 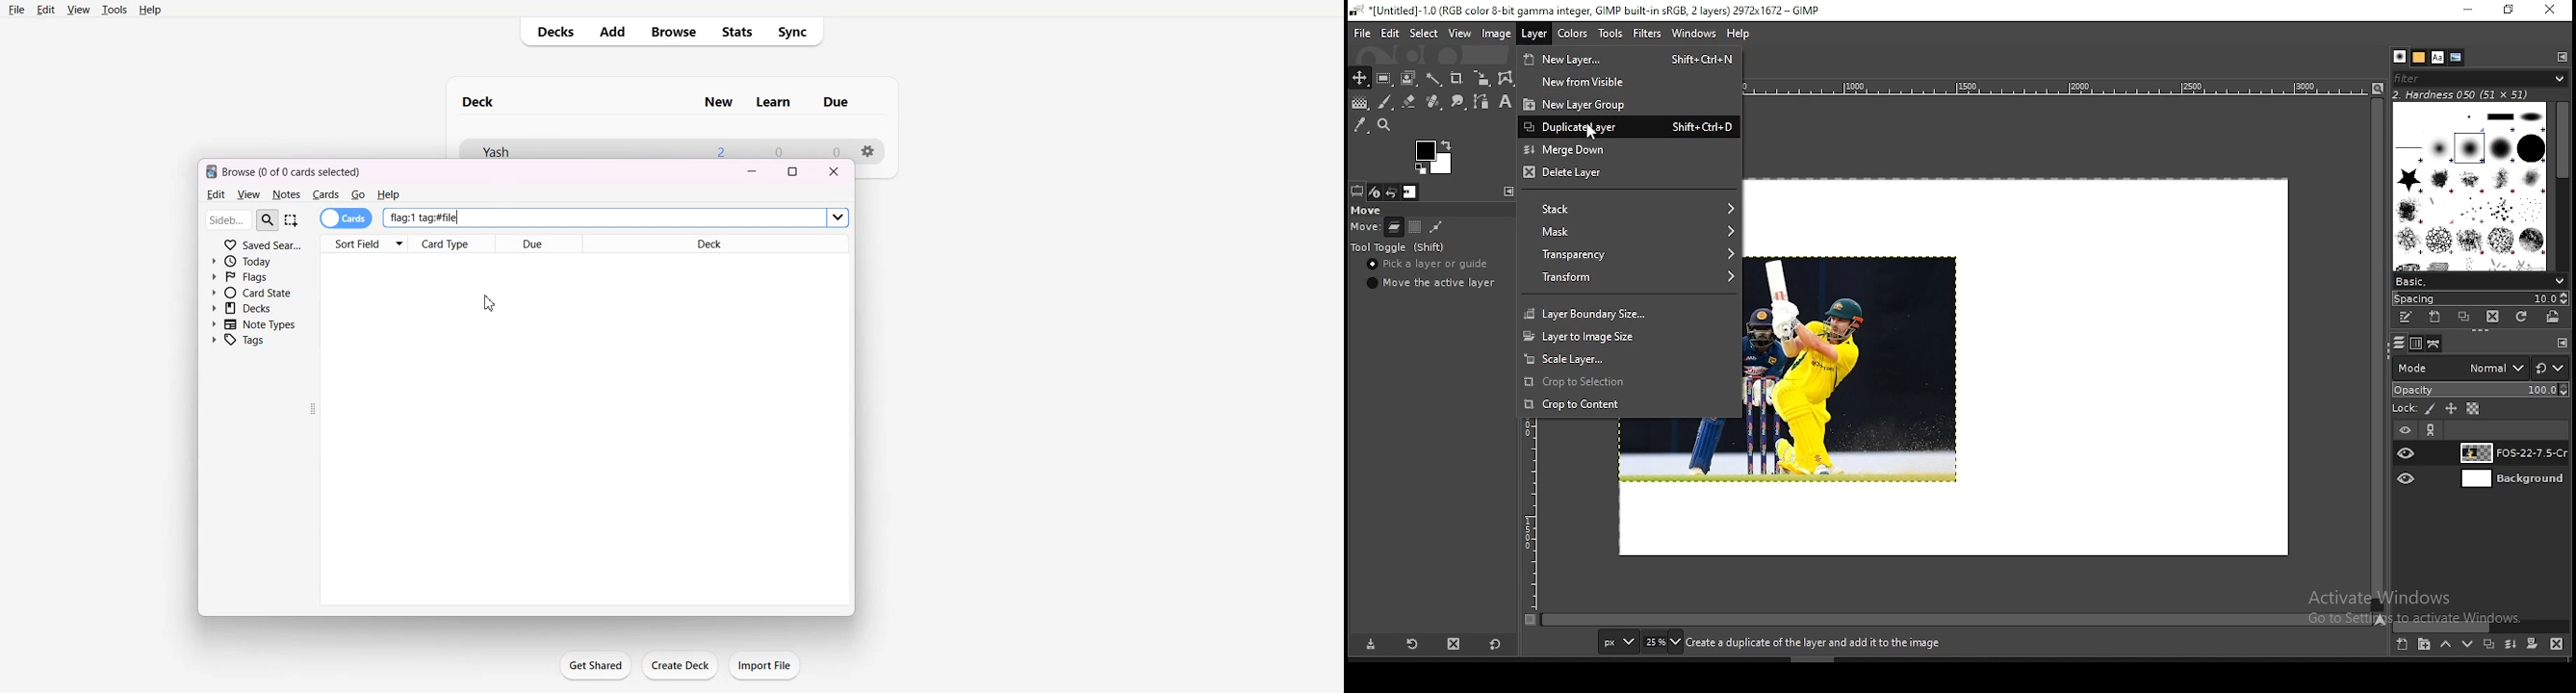 What do you see at coordinates (2480, 297) in the screenshot?
I see `spacing` at bounding box center [2480, 297].